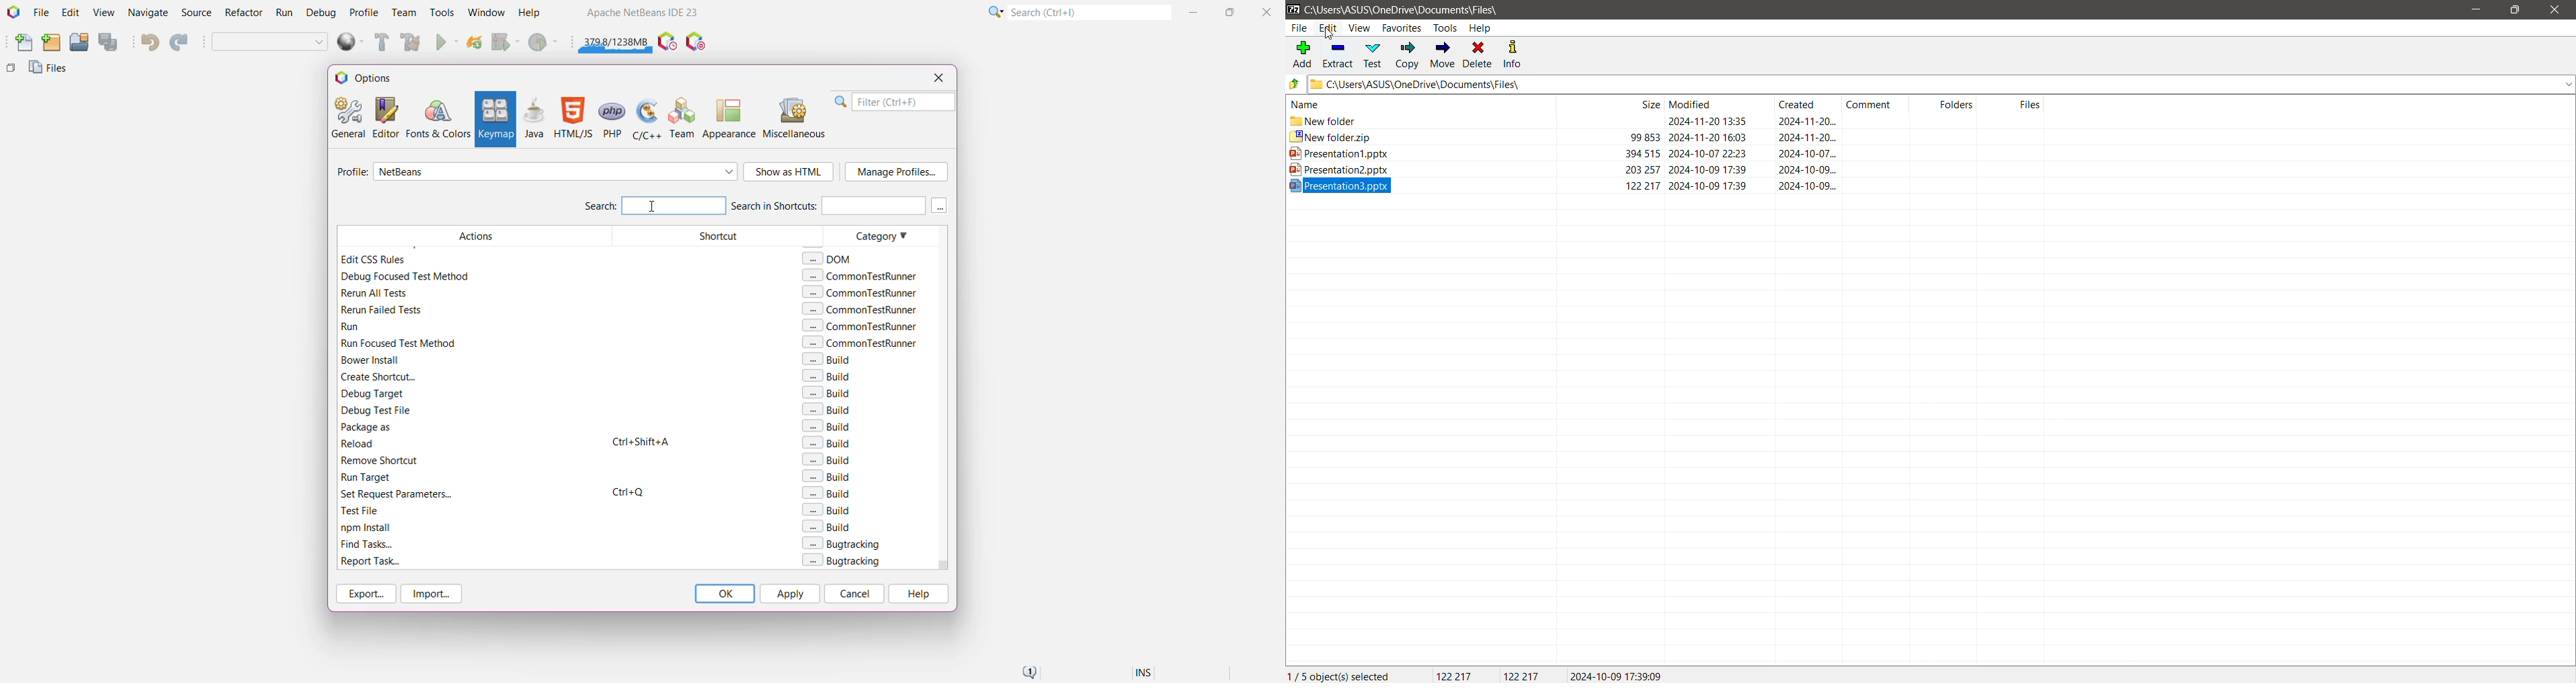 This screenshot has height=700, width=2576. I want to click on Team, so click(683, 118).